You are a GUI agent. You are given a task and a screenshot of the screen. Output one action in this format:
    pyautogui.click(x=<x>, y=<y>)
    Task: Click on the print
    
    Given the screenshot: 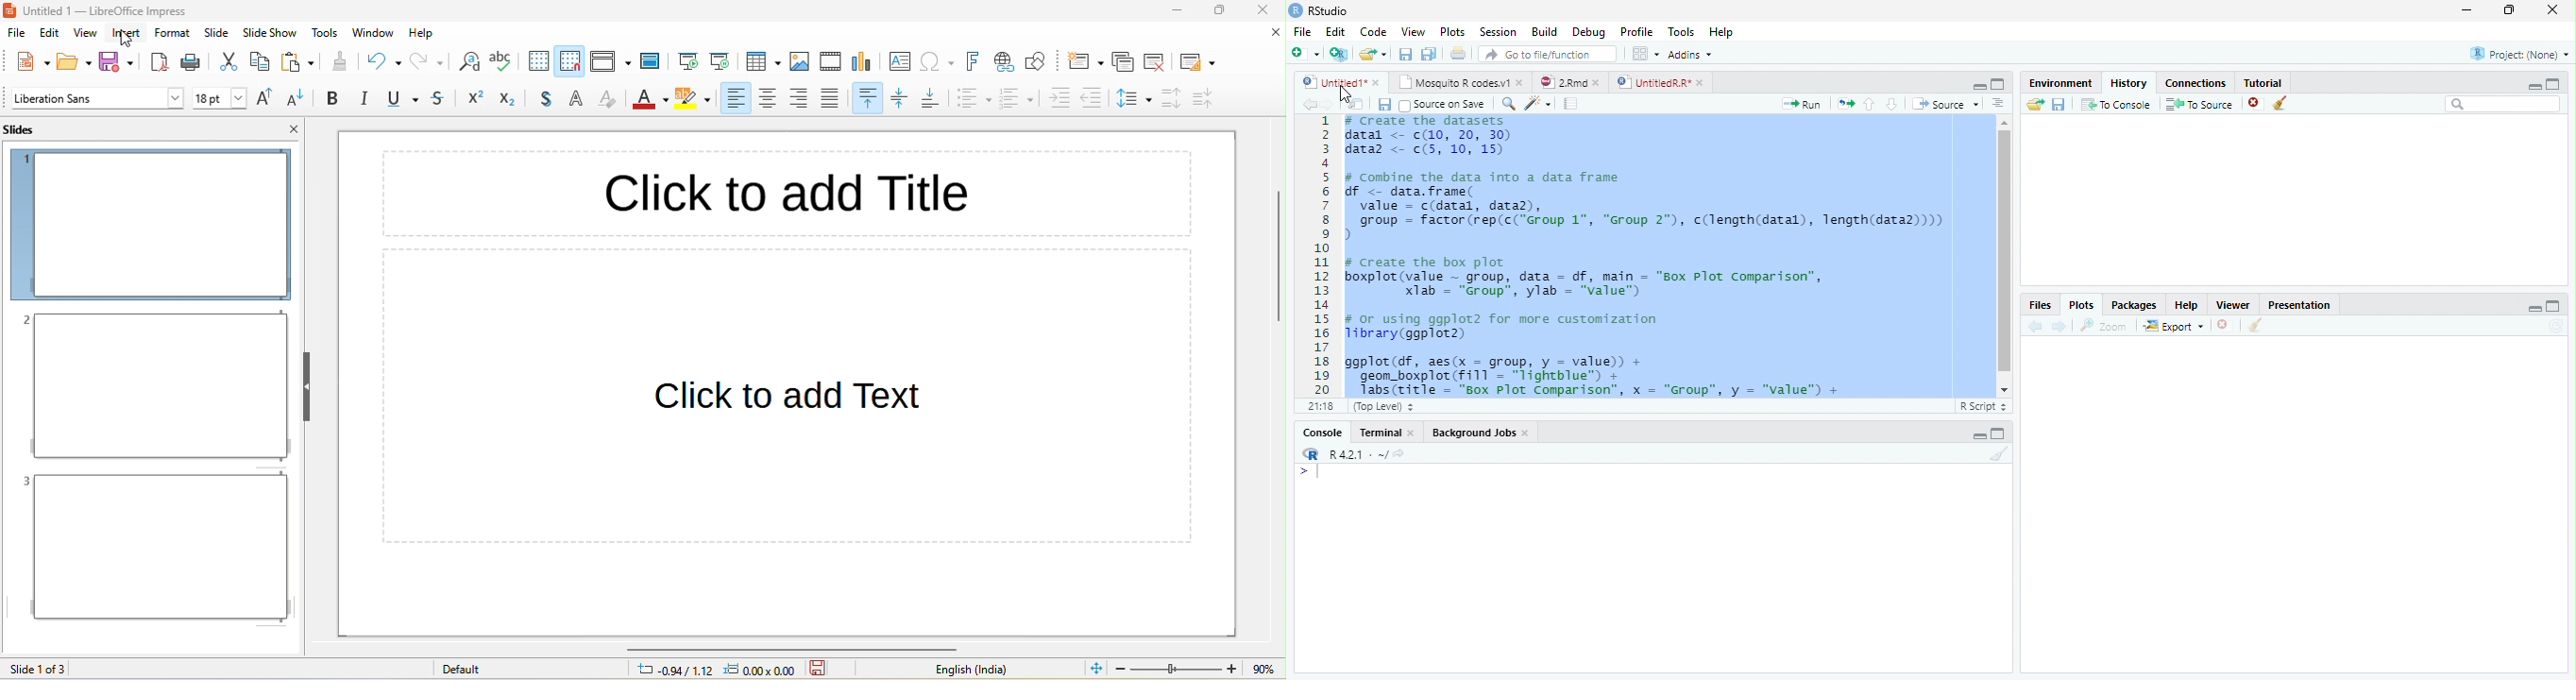 What is the action you would take?
    pyautogui.click(x=193, y=61)
    